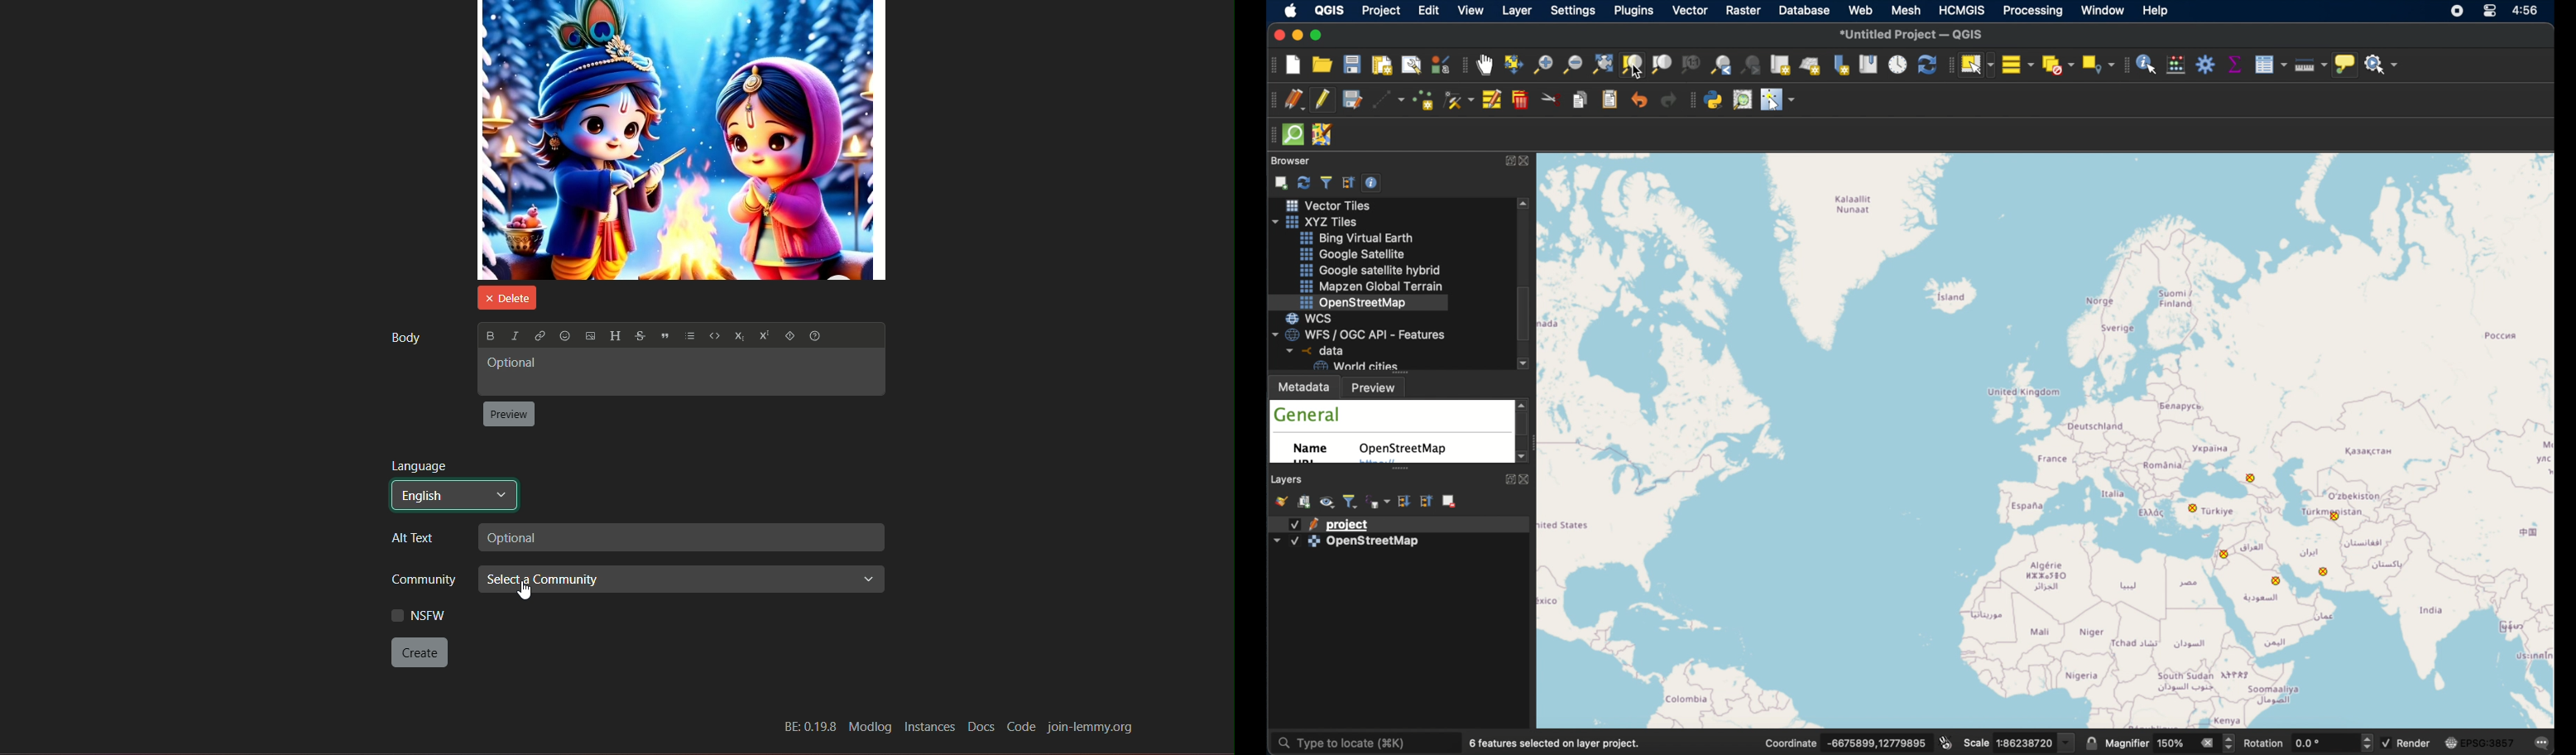 The width and height of the screenshot is (2576, 756). I want to click on bold, so click(489, 335).